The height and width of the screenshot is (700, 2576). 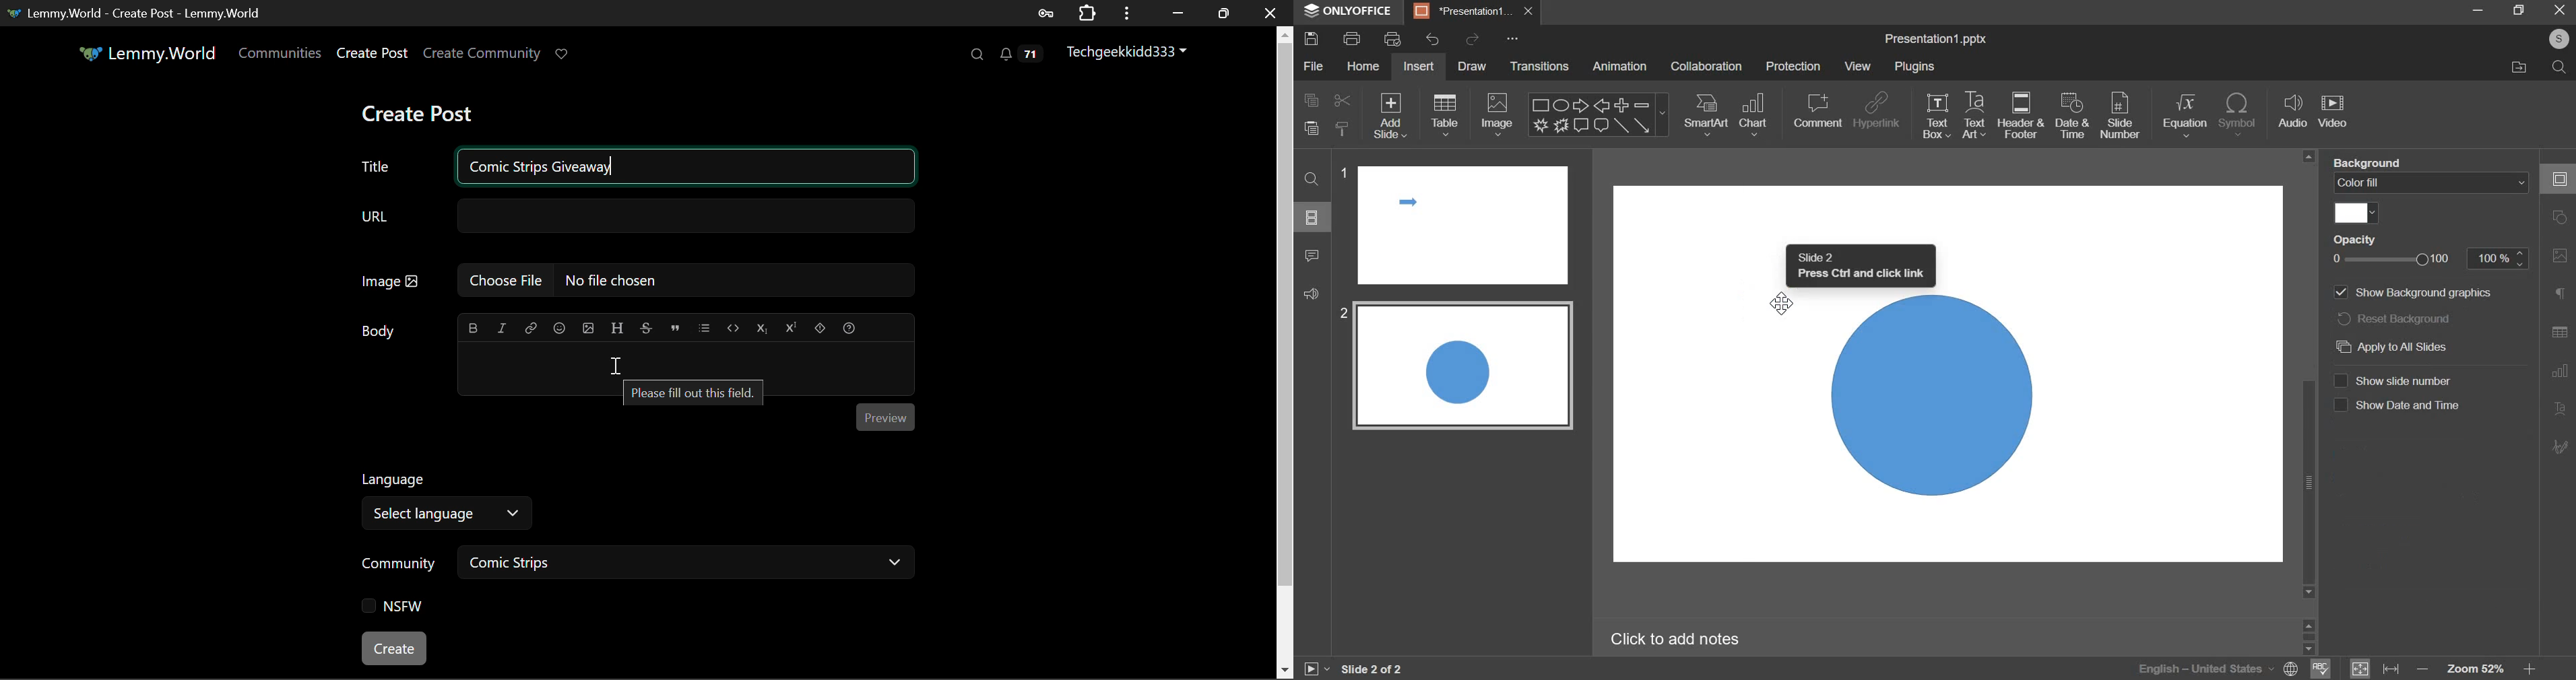 I want to click on header & footer, so click(x=2021, y=114).